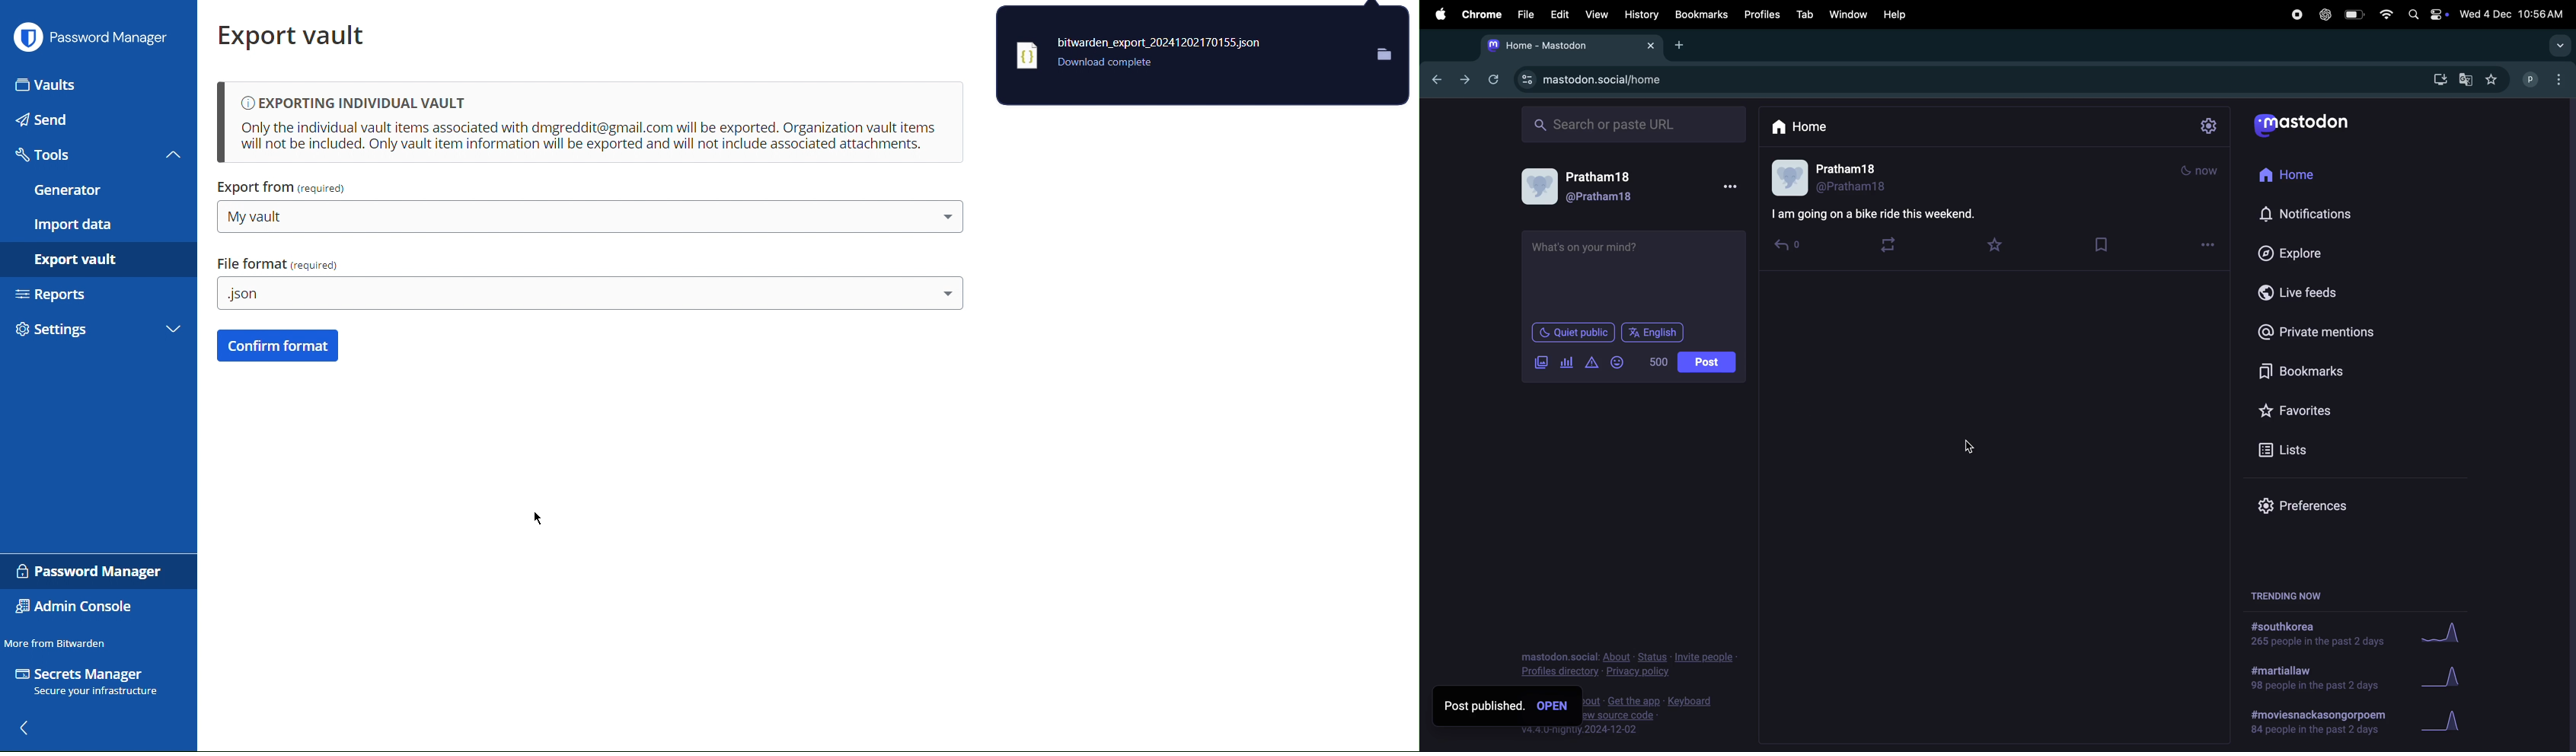 Image resolution: width=2576 pixels, height=756 pixels. Describe the element at coordinates (1642, 13) in the screenshot. I see `history` at that location.